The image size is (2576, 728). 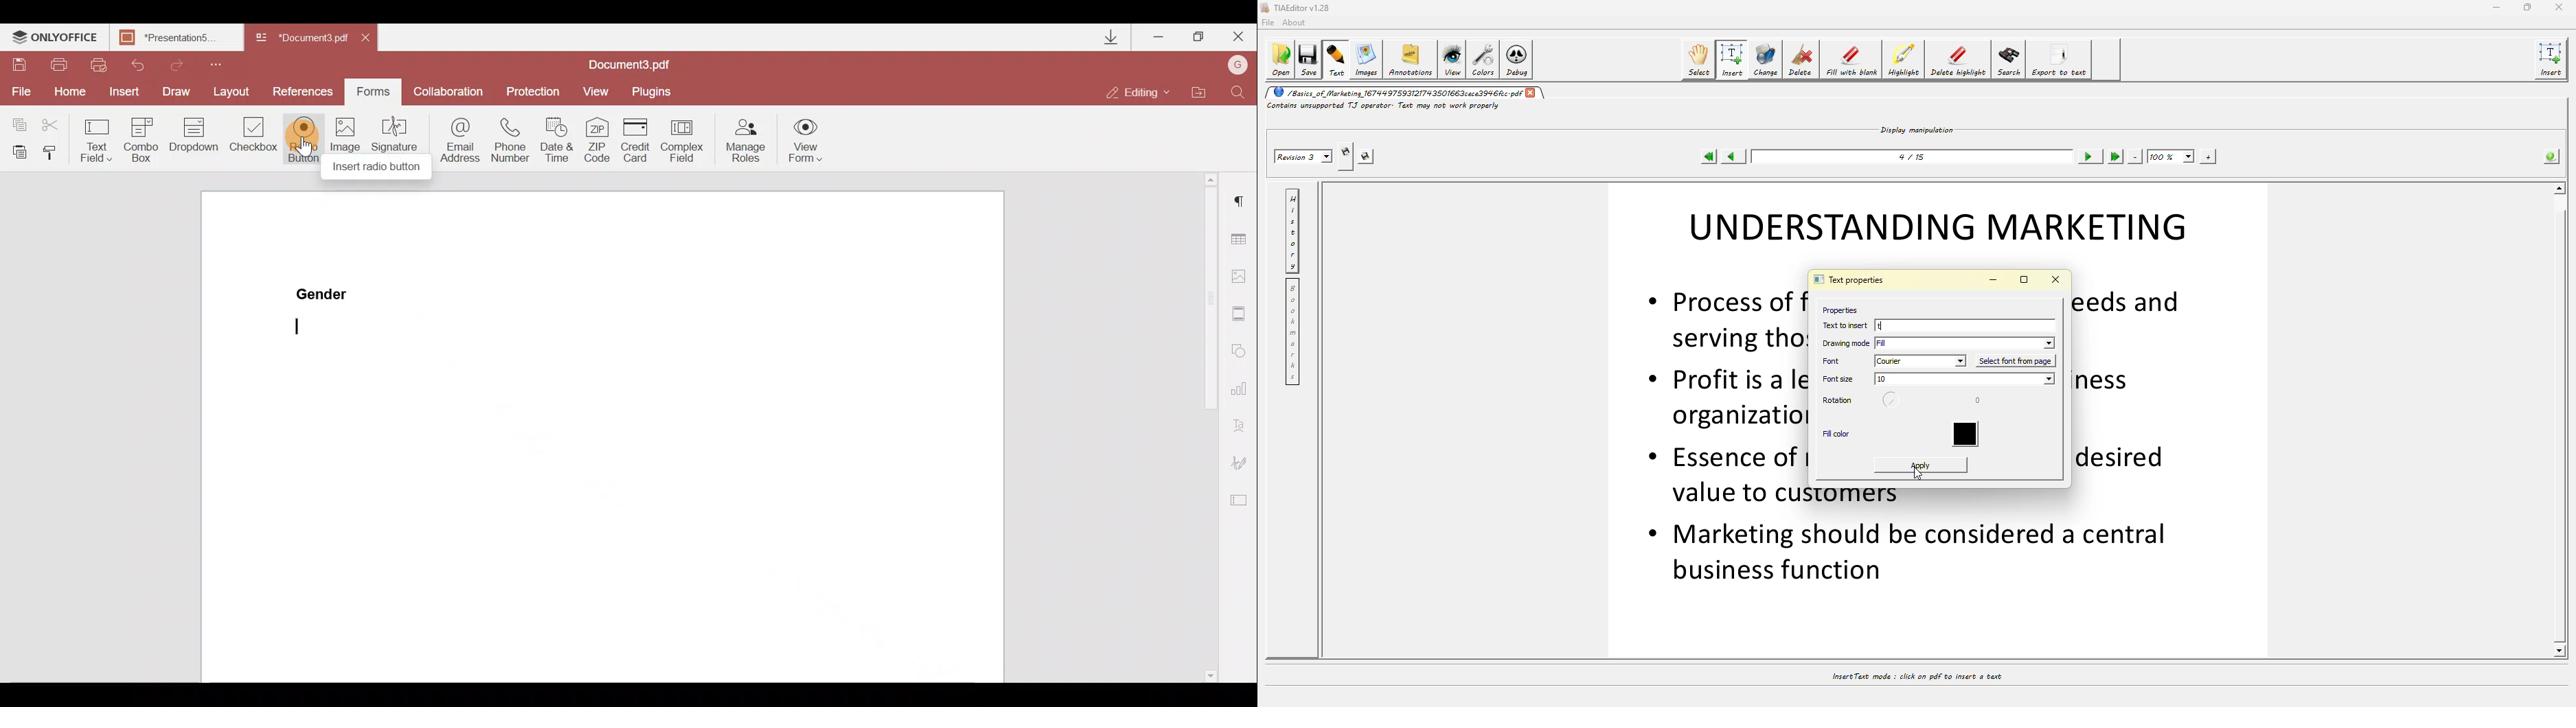 What do you see at coordinates (656, 89) in the screenshot?
I see `Plugins` at bounding box center [656, 89].